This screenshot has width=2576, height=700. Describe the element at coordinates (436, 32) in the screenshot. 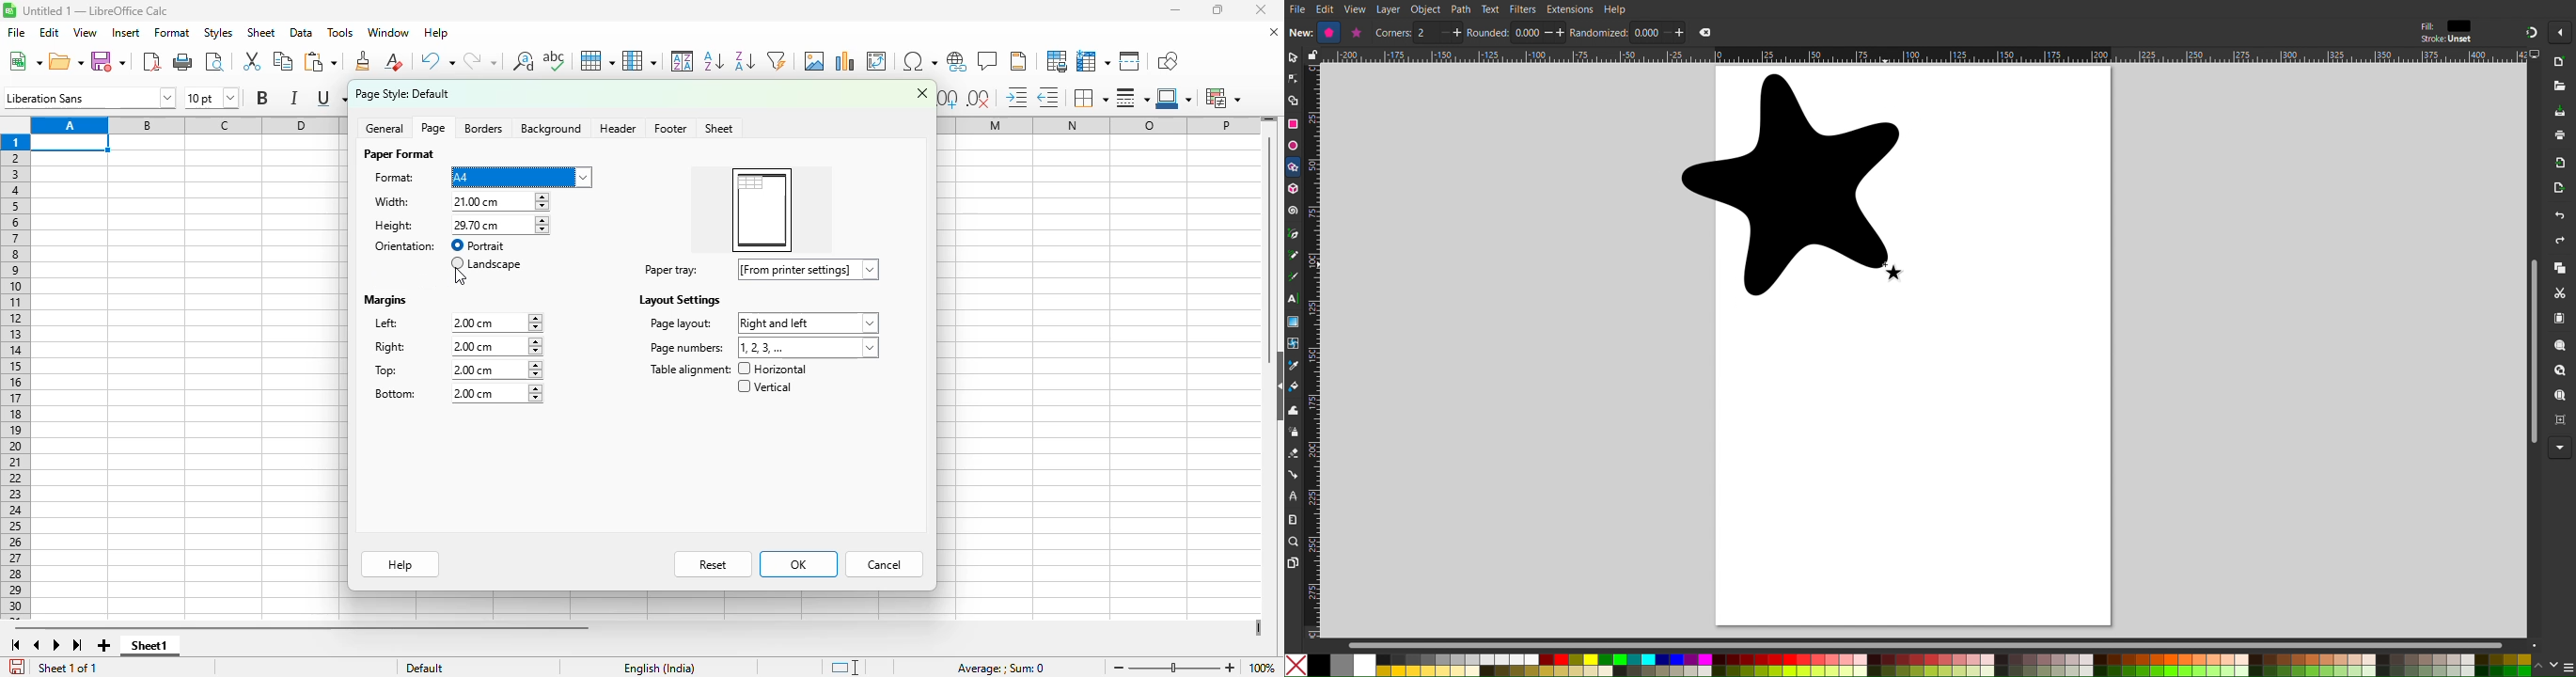

I see `help` at that location.